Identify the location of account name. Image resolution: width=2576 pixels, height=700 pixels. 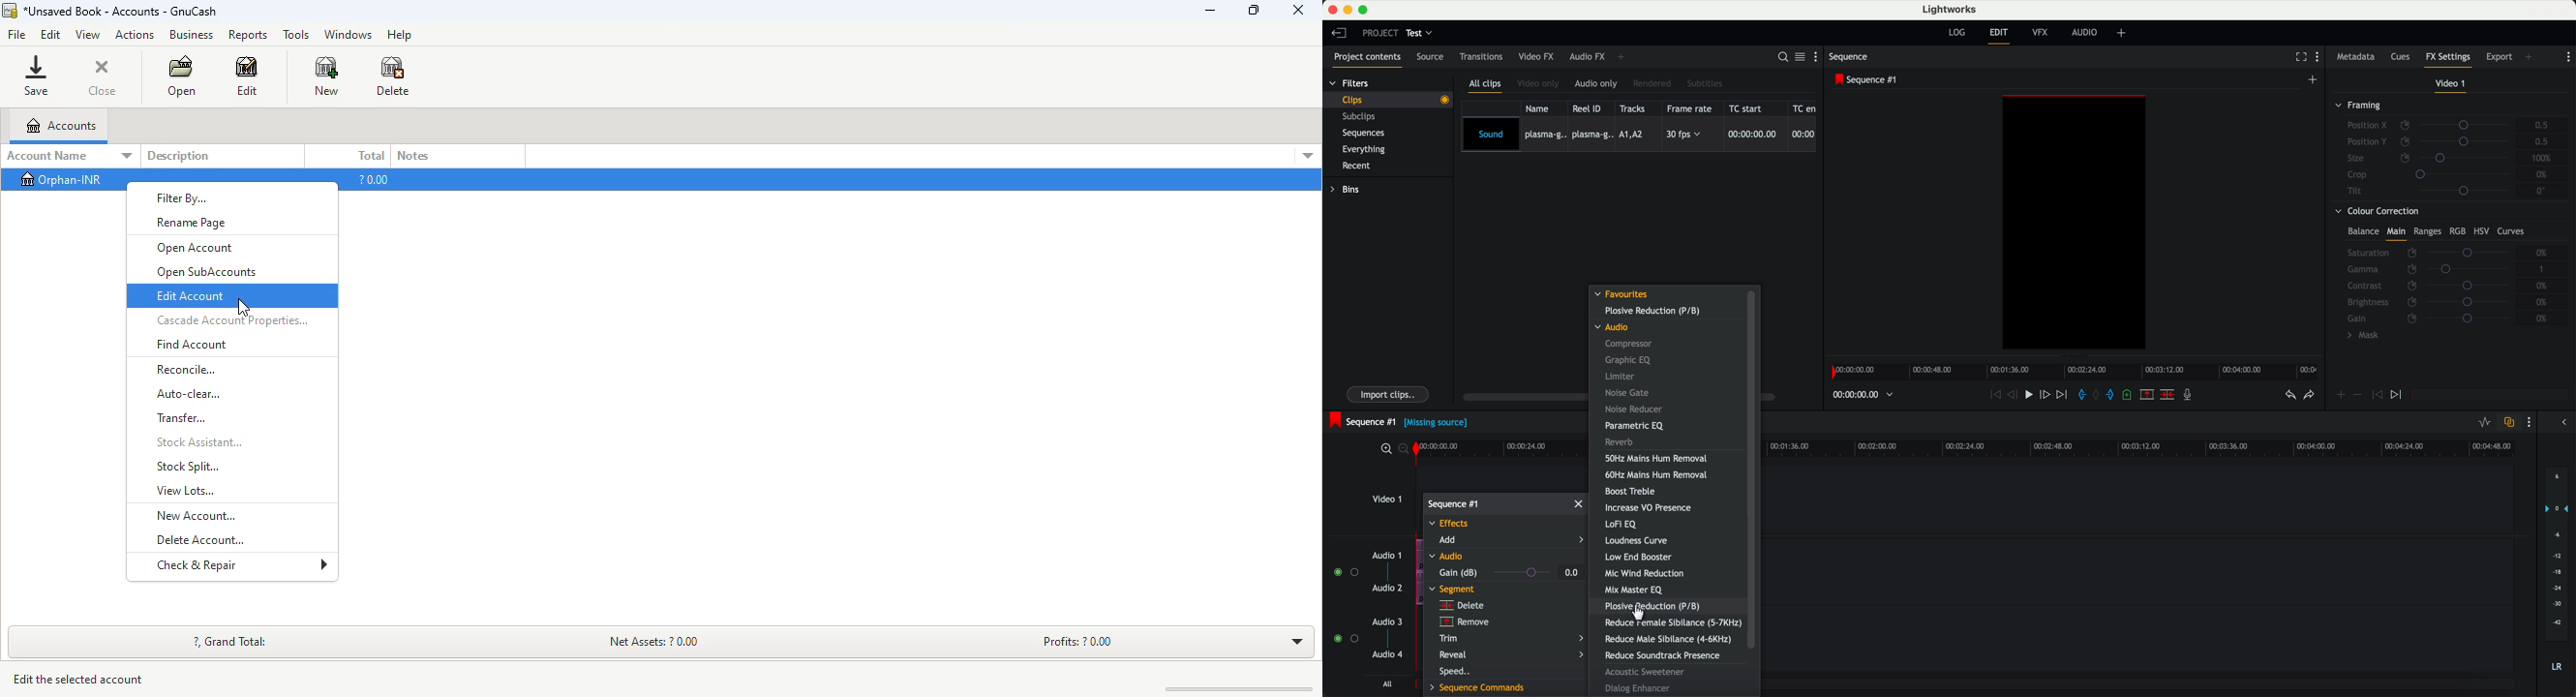
(71, 156).